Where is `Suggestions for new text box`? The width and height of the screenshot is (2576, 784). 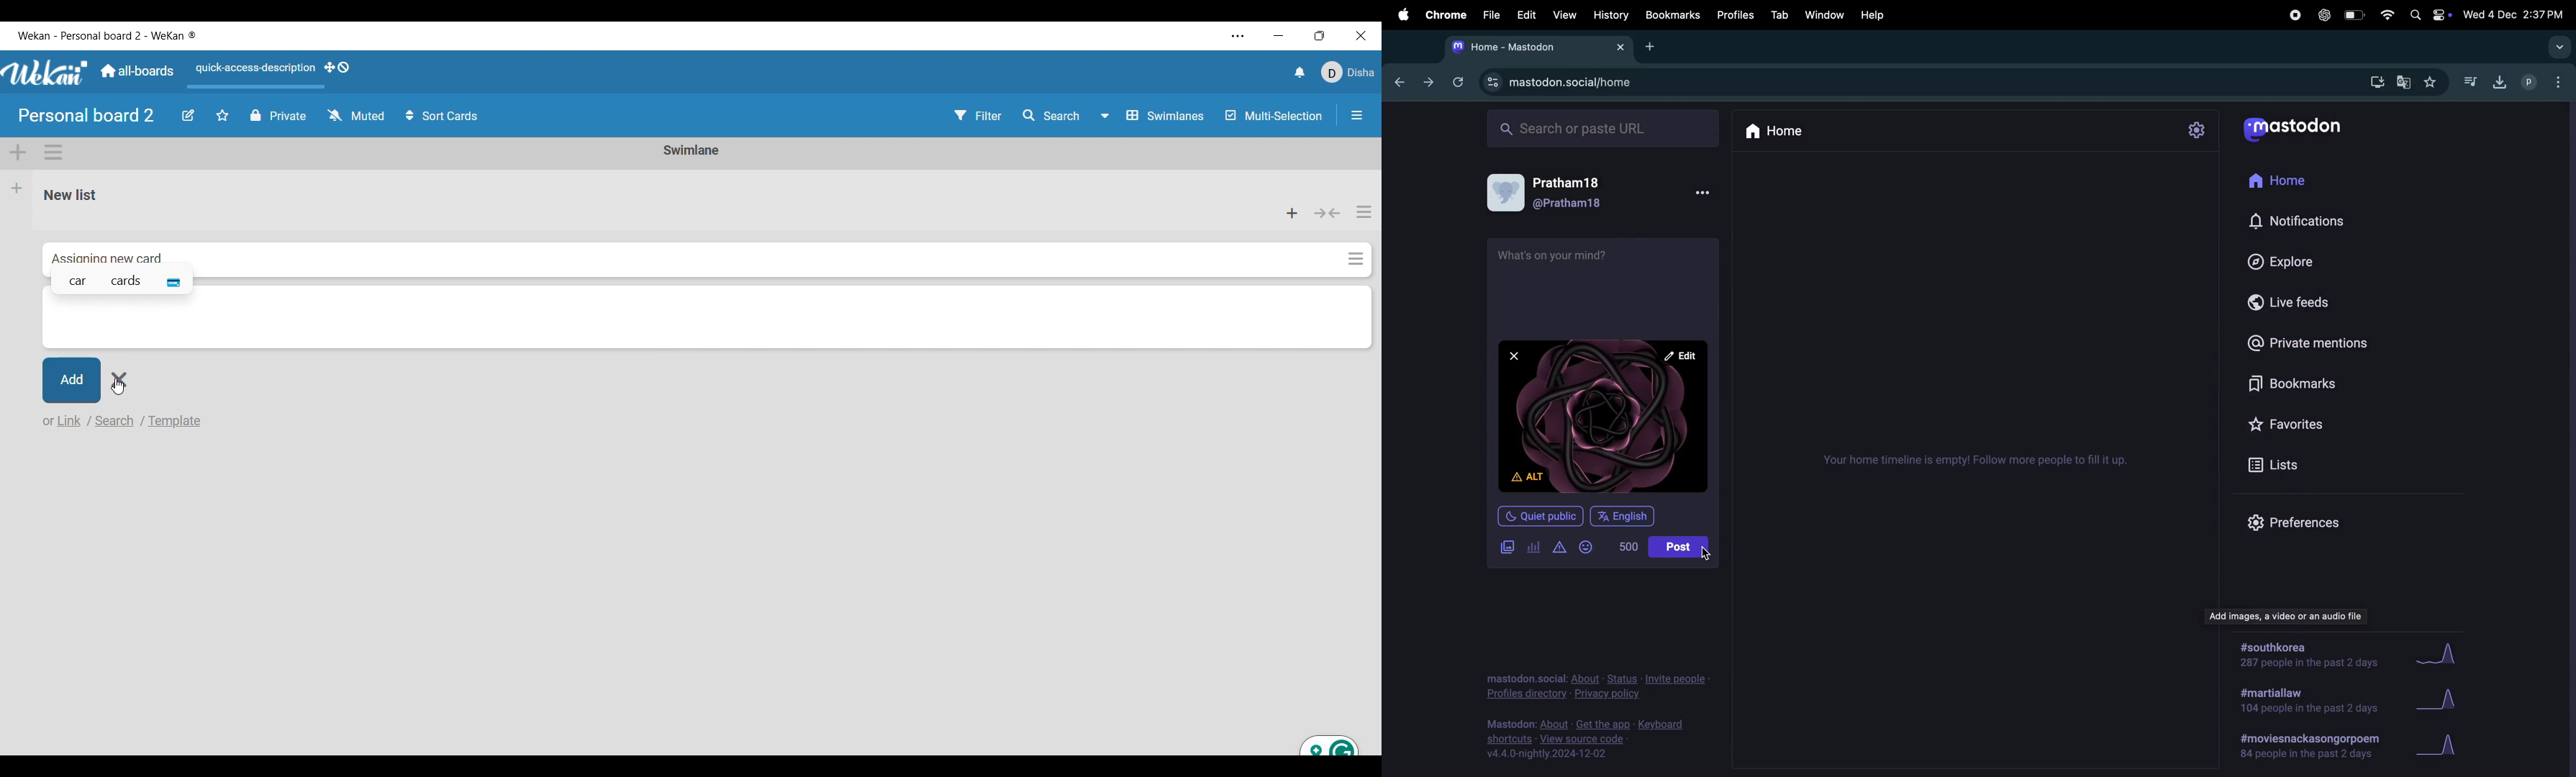
Suggestions for new text box is located at coordinates (121, 278).